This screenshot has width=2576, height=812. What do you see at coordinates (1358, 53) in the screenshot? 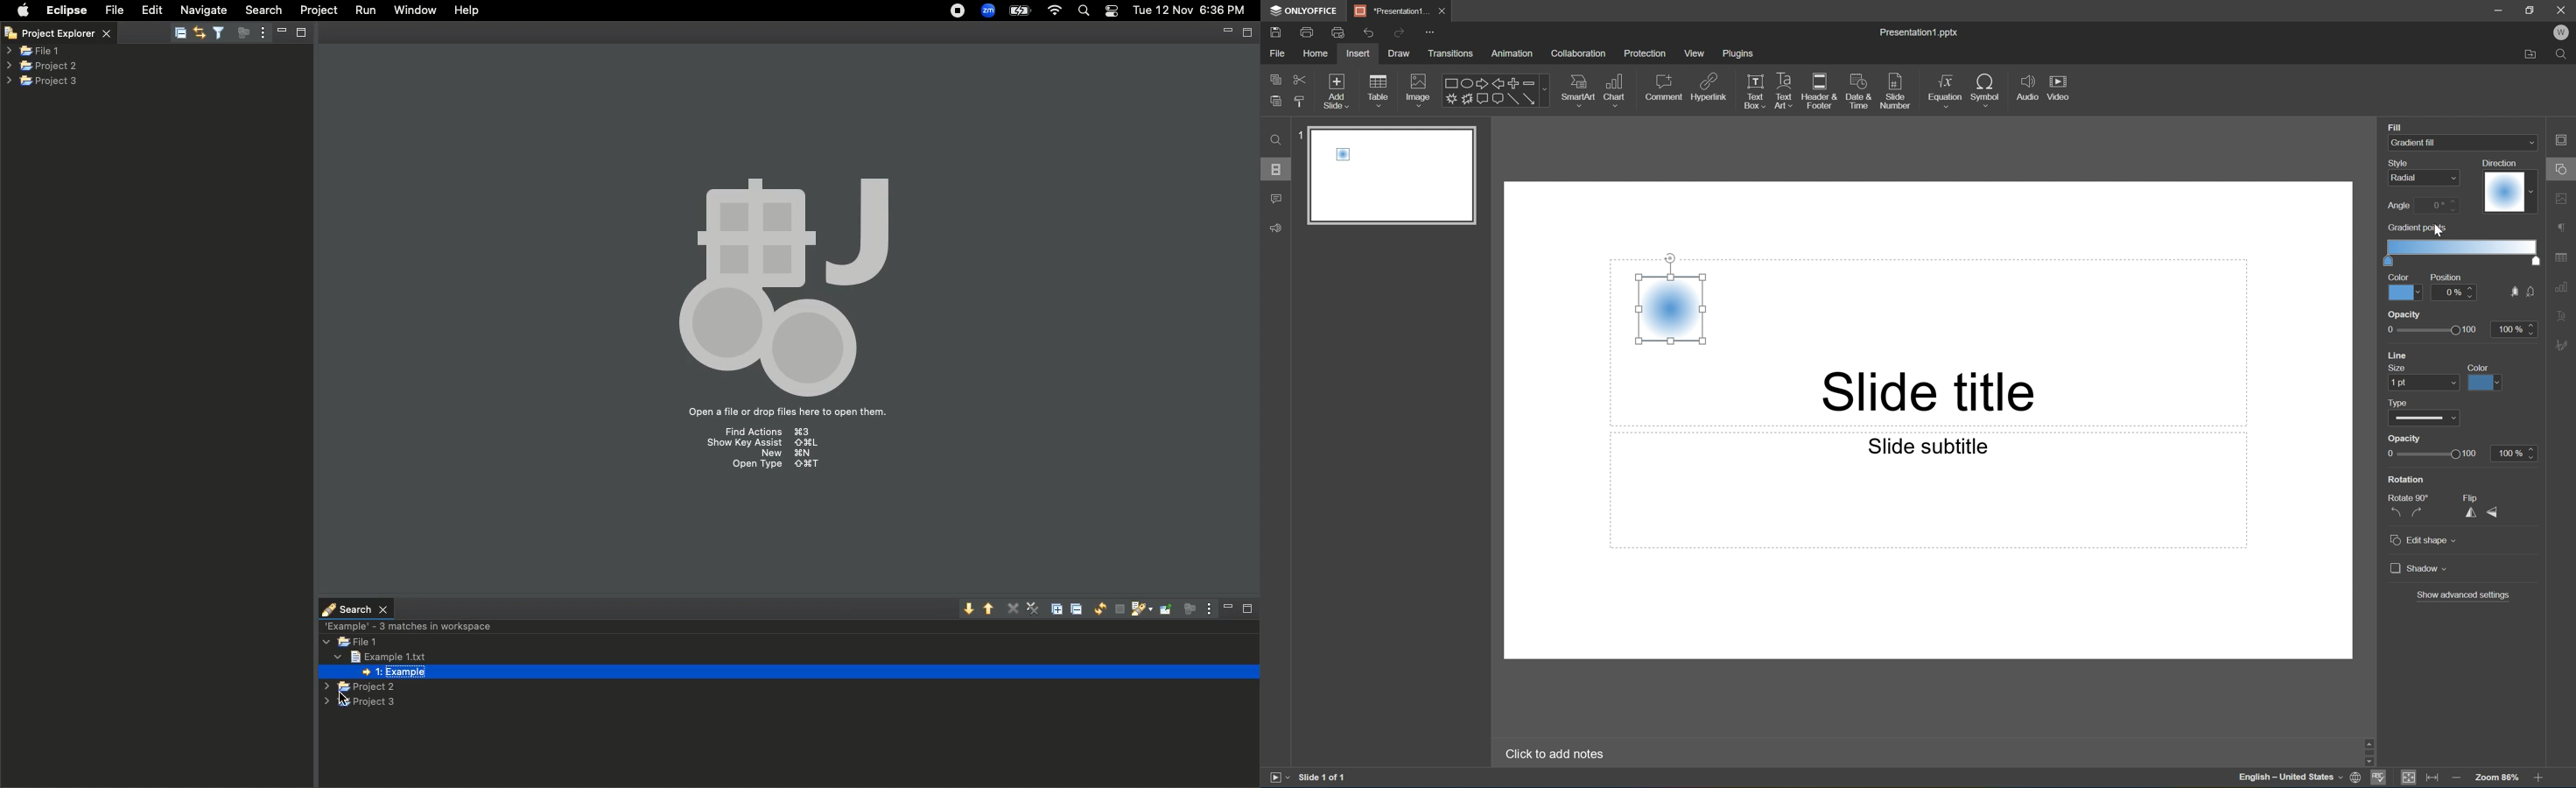
I see `Insert` at bounding box center [1358, 53].